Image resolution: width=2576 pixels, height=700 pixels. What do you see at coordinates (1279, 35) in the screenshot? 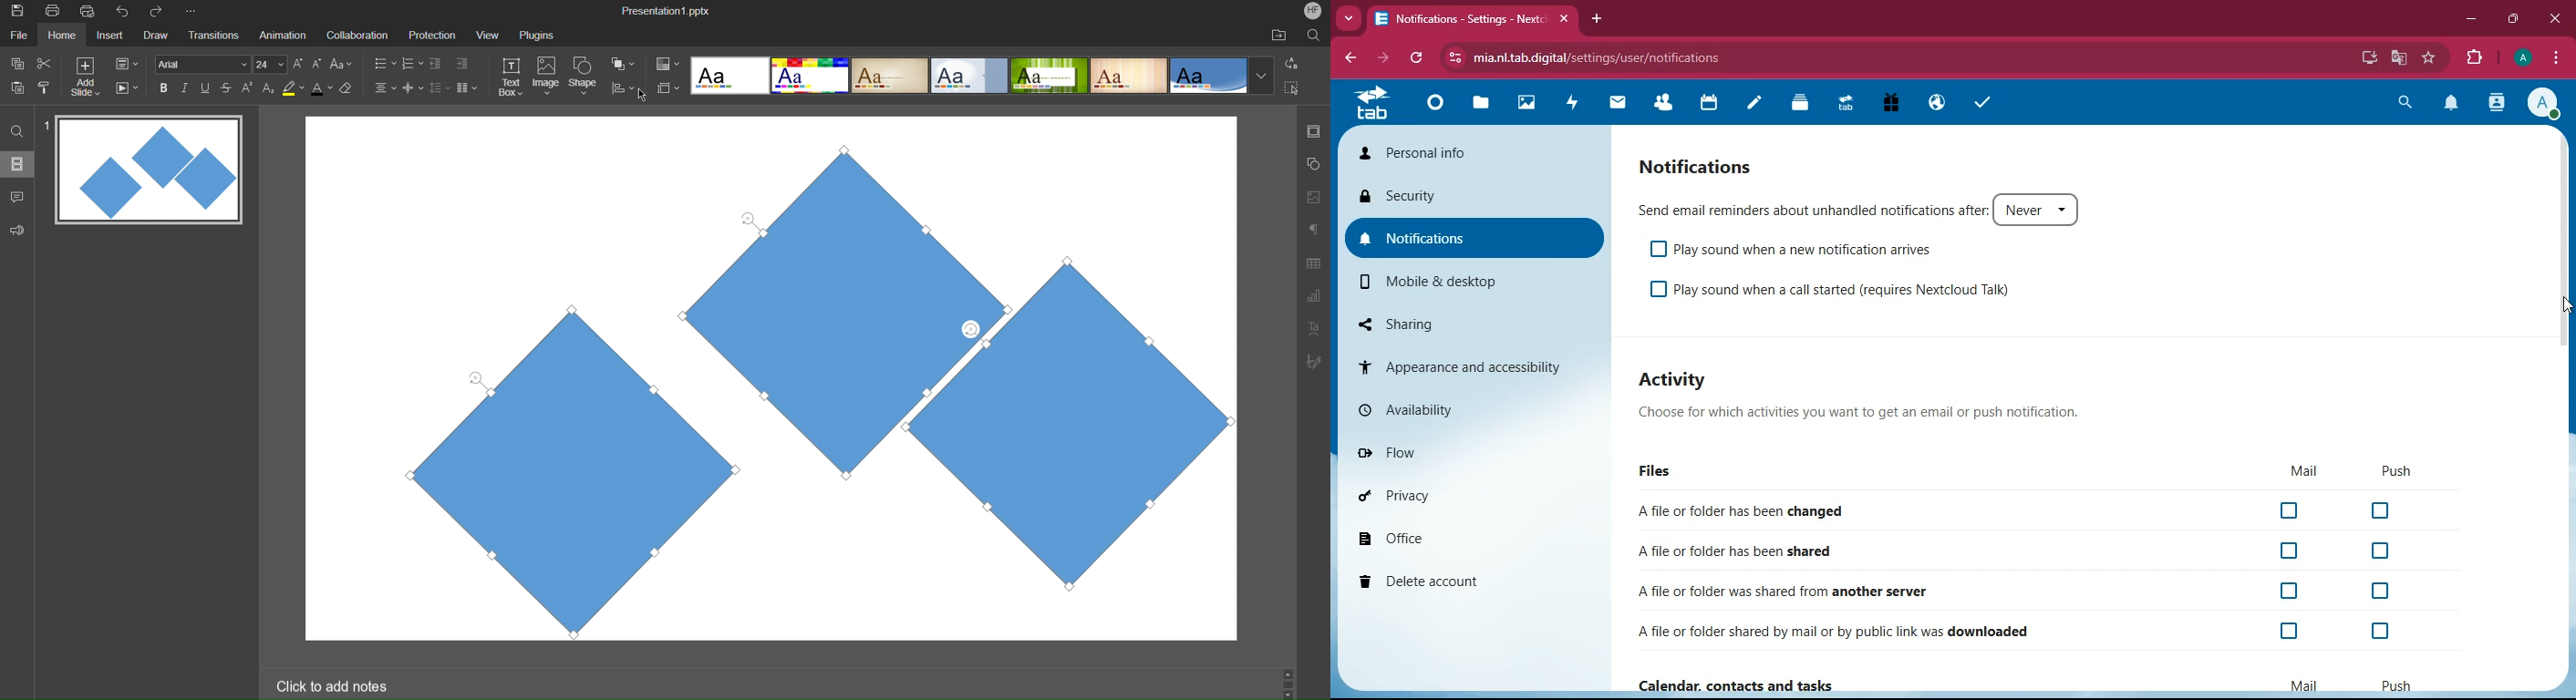
I see `open file location` at bounding box center [1279, 35].